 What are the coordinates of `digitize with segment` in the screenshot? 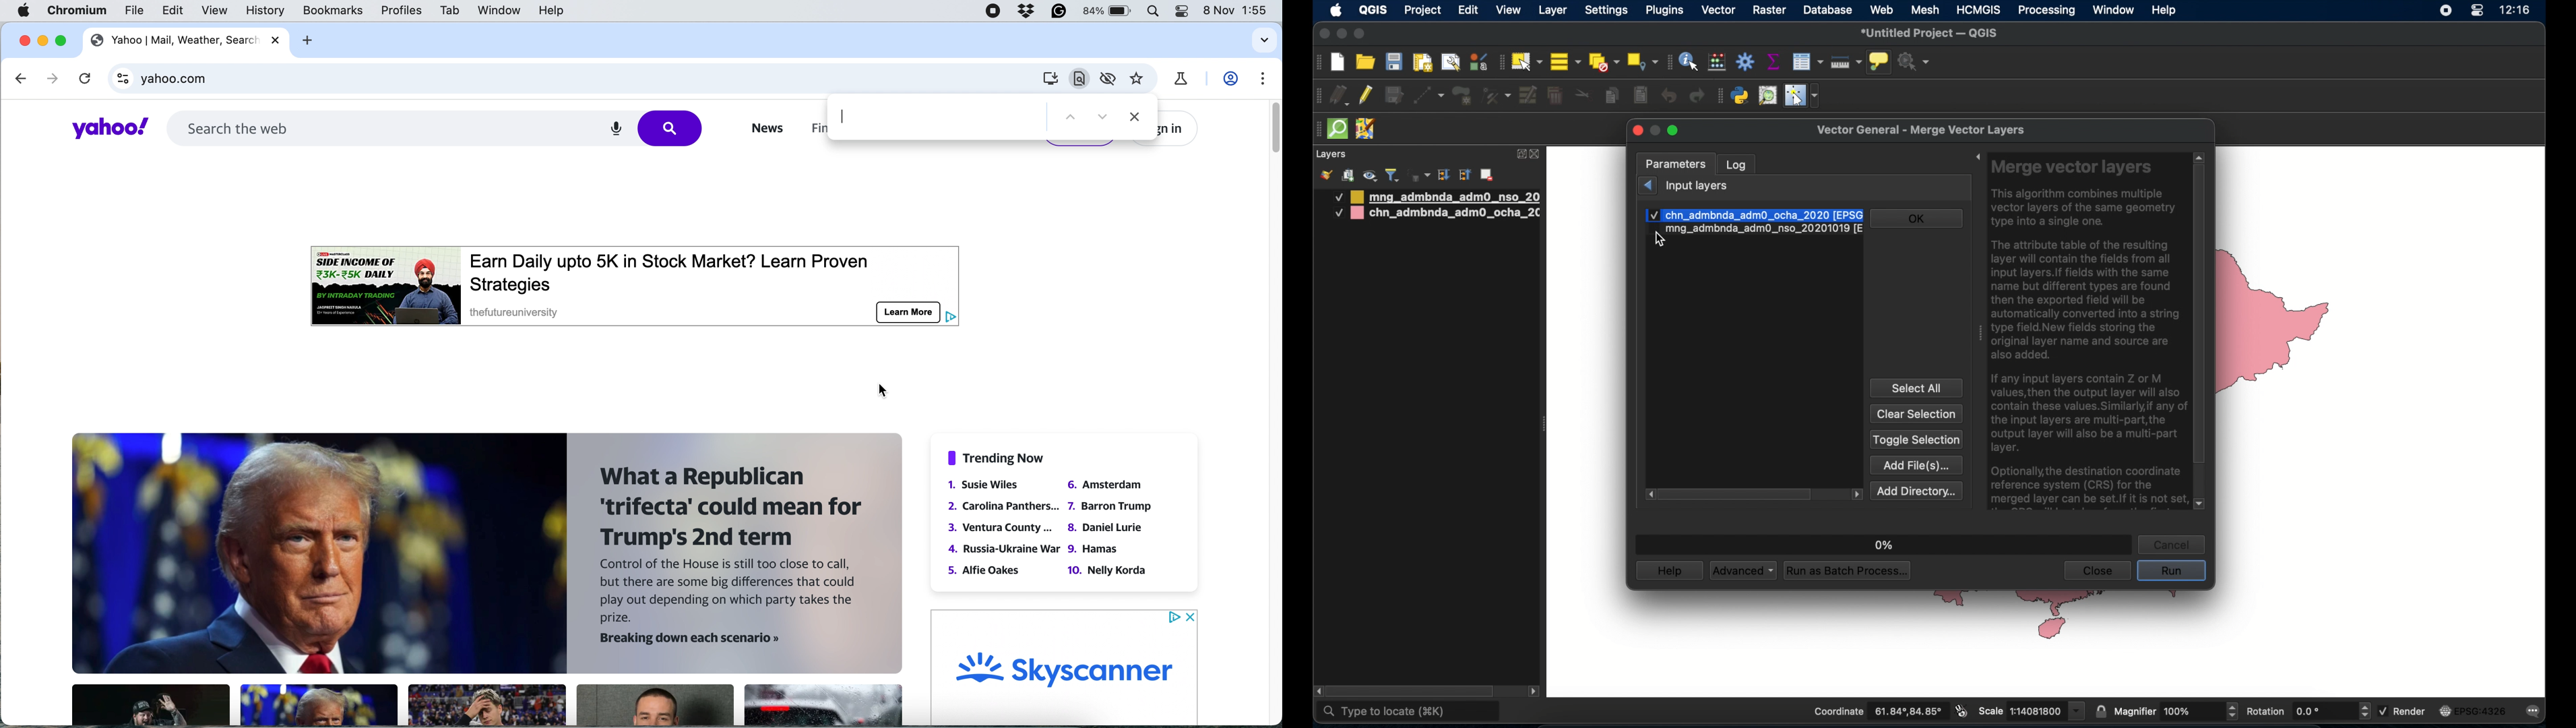 It's located at (1428, 94).